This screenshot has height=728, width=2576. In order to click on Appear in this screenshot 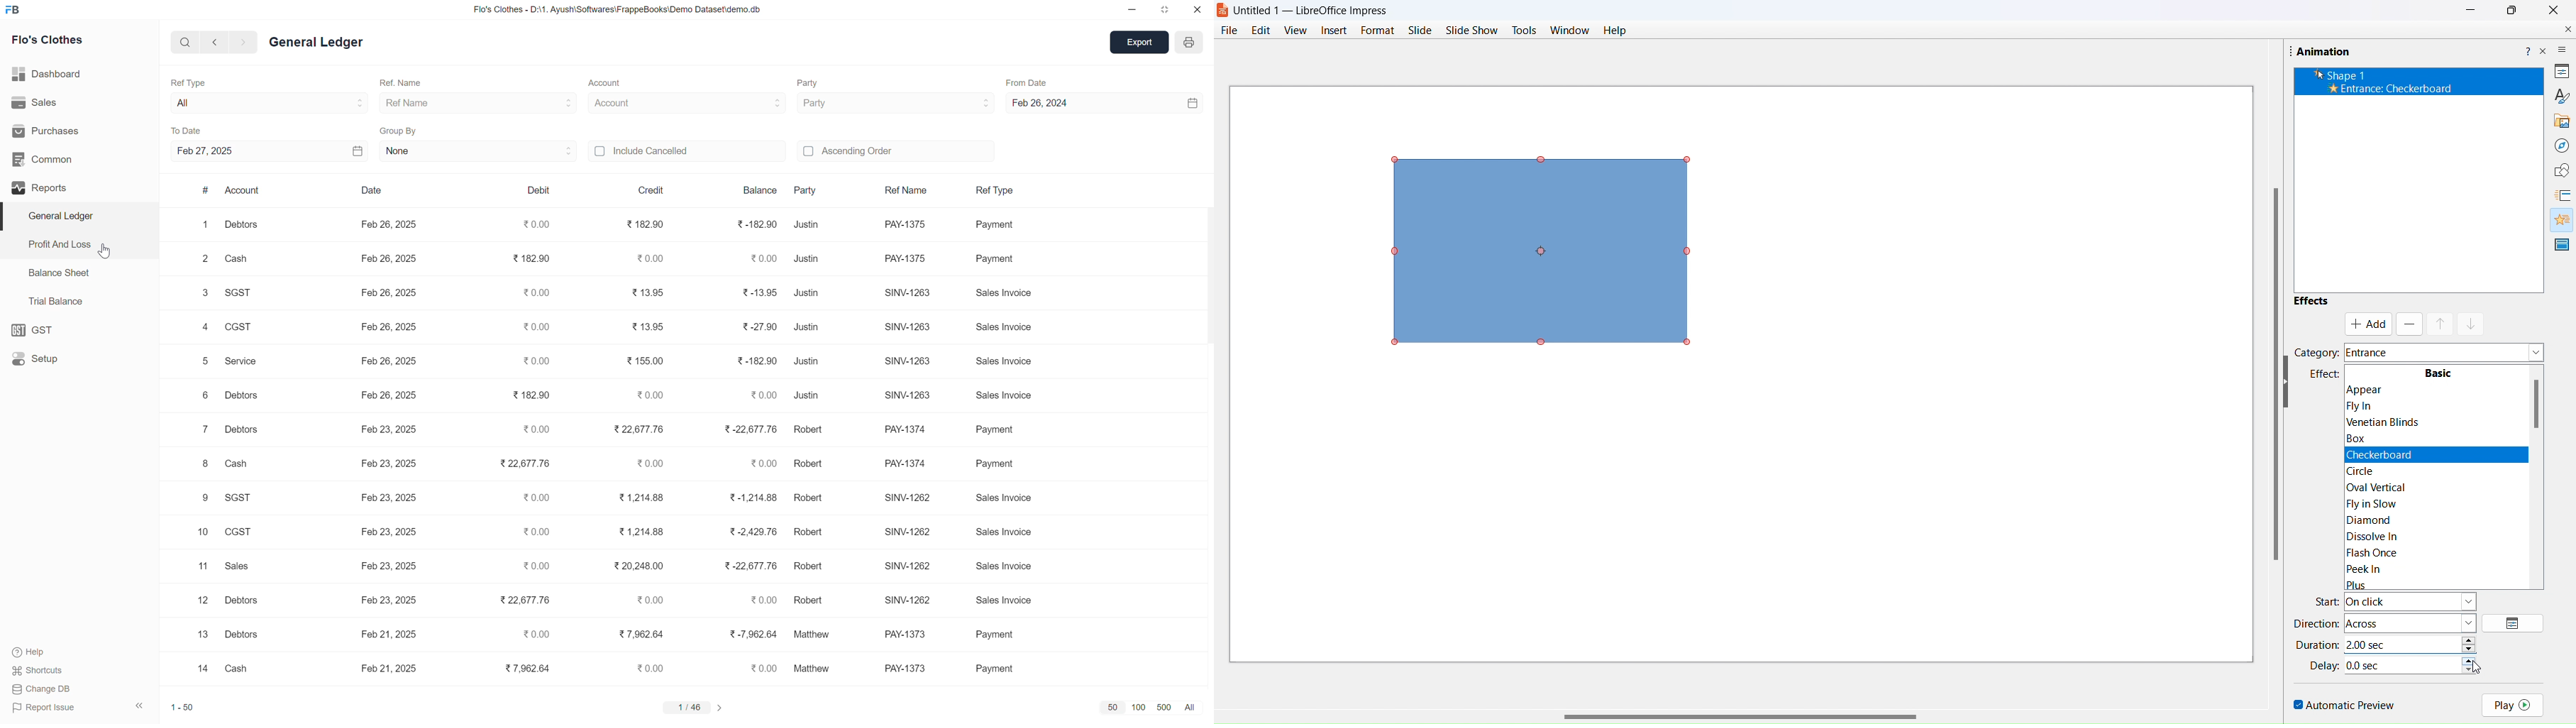, I will do `click(2406, 390)`.